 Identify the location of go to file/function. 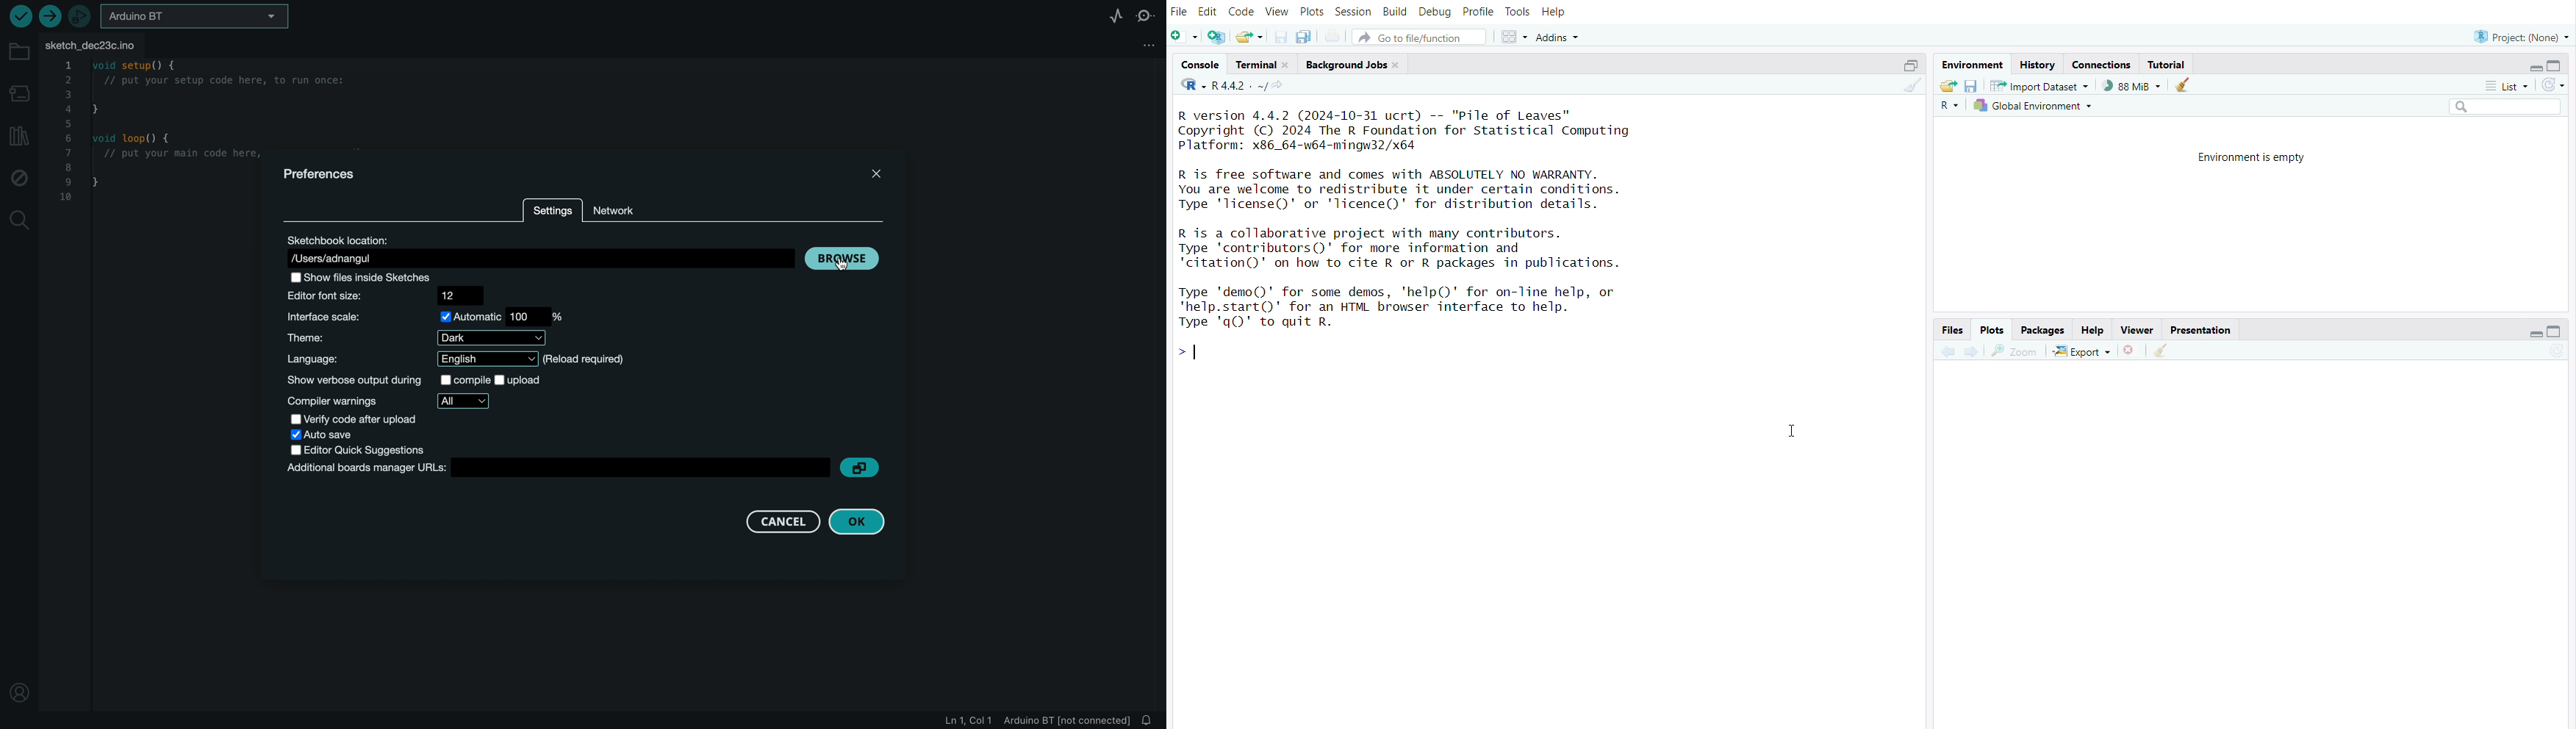
(1420, 35).